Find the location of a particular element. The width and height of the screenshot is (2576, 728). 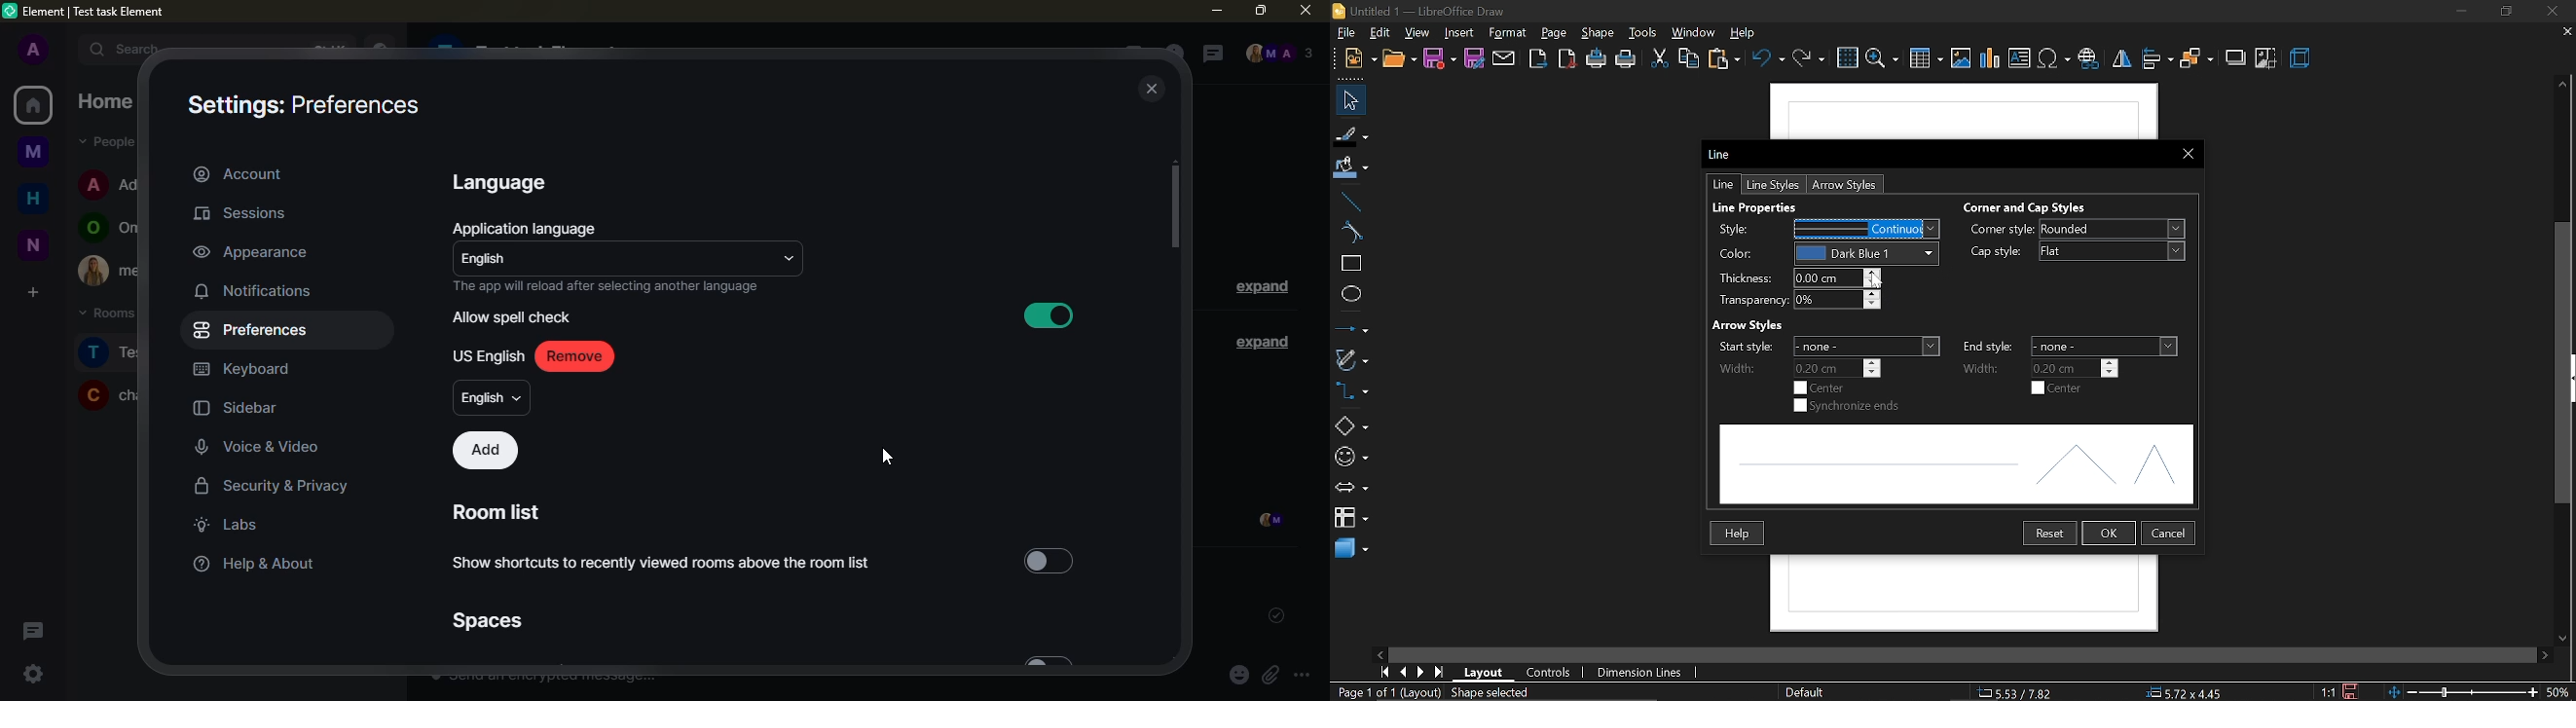

notifications is located at coordinates (255, 290).